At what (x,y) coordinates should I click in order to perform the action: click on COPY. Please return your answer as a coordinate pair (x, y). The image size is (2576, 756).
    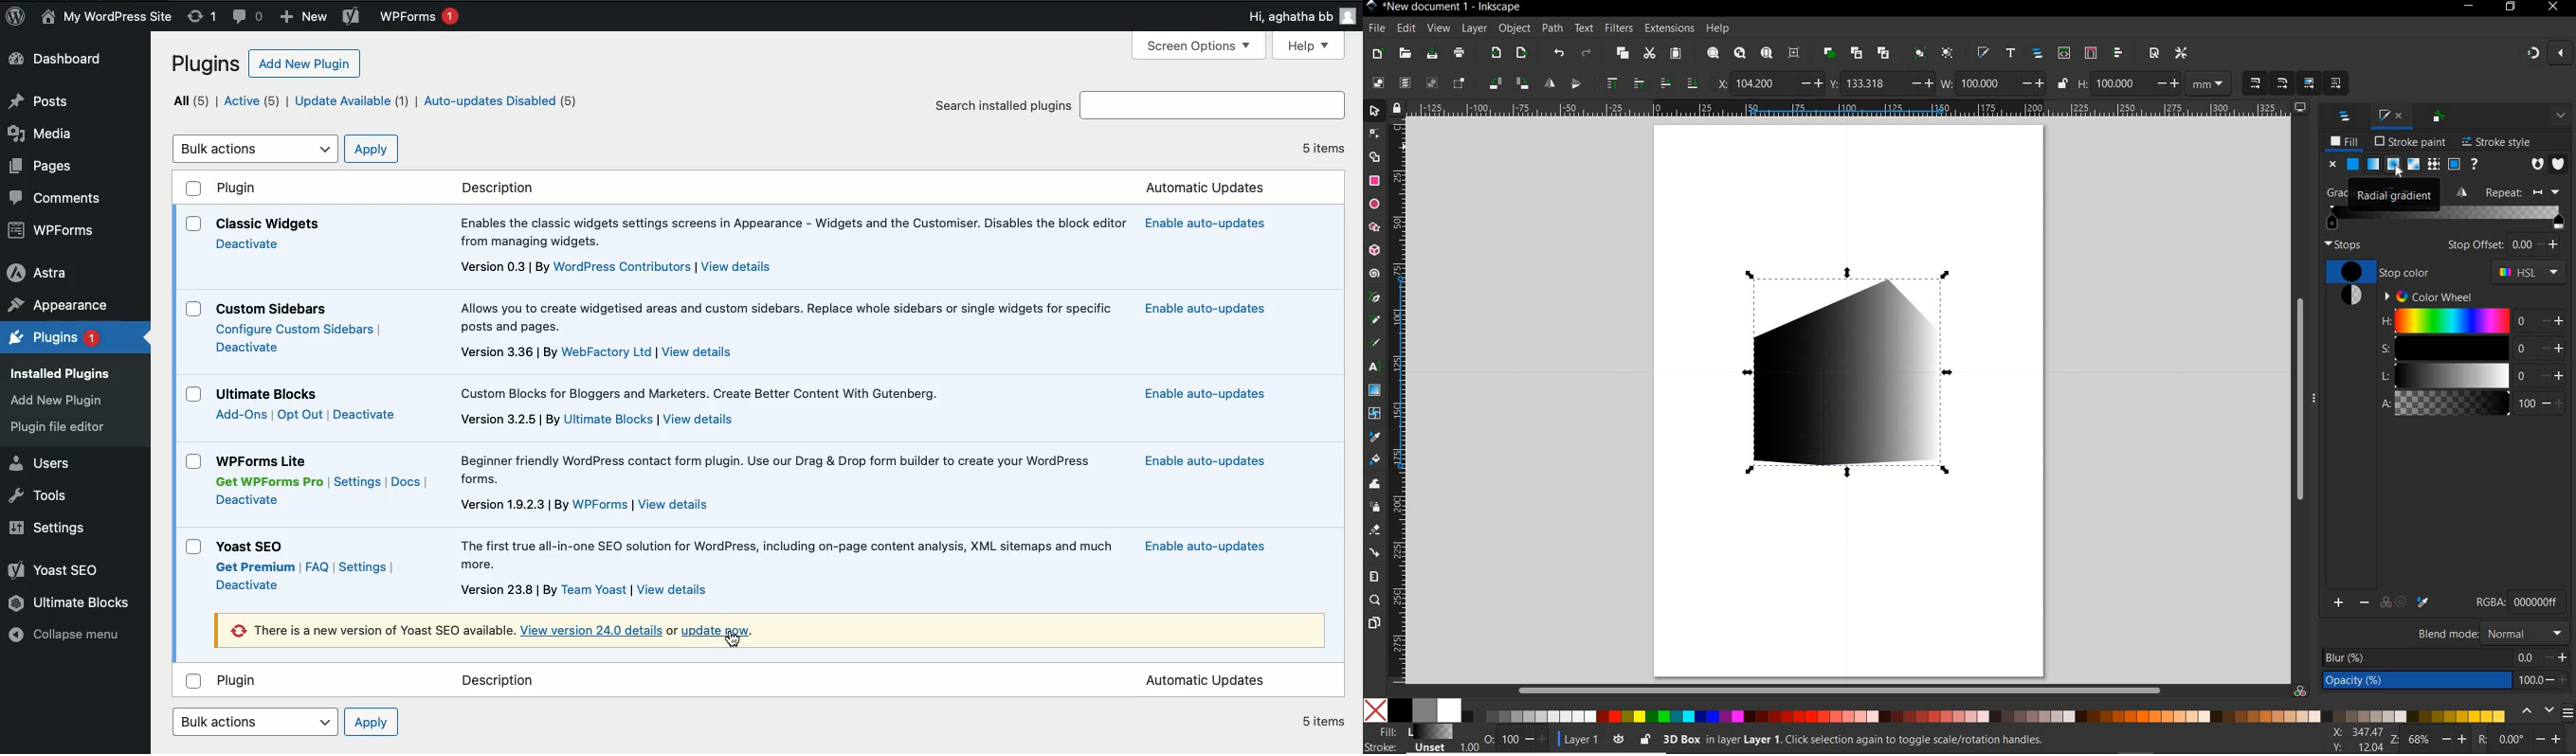
    Looking at the image, I should click on (1624, 55).